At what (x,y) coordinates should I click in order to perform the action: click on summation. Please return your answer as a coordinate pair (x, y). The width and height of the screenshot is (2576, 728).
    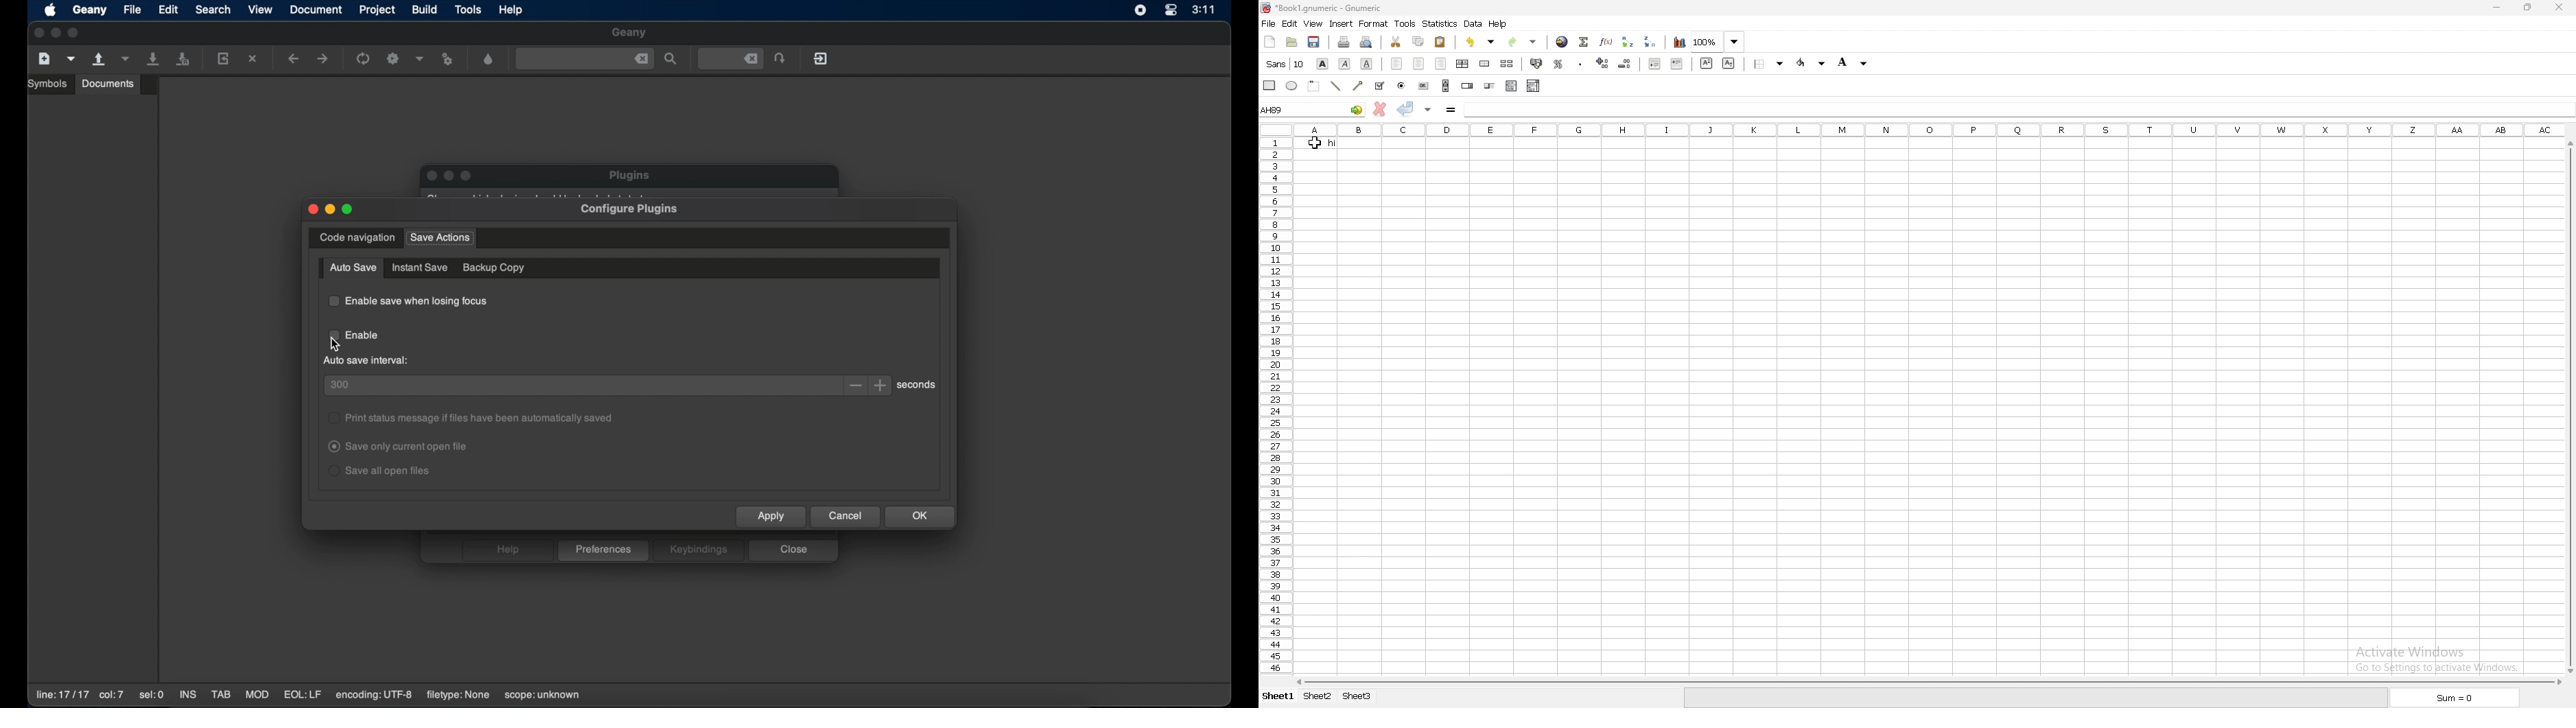
    Looking at the image, I should click on (1584, 41).